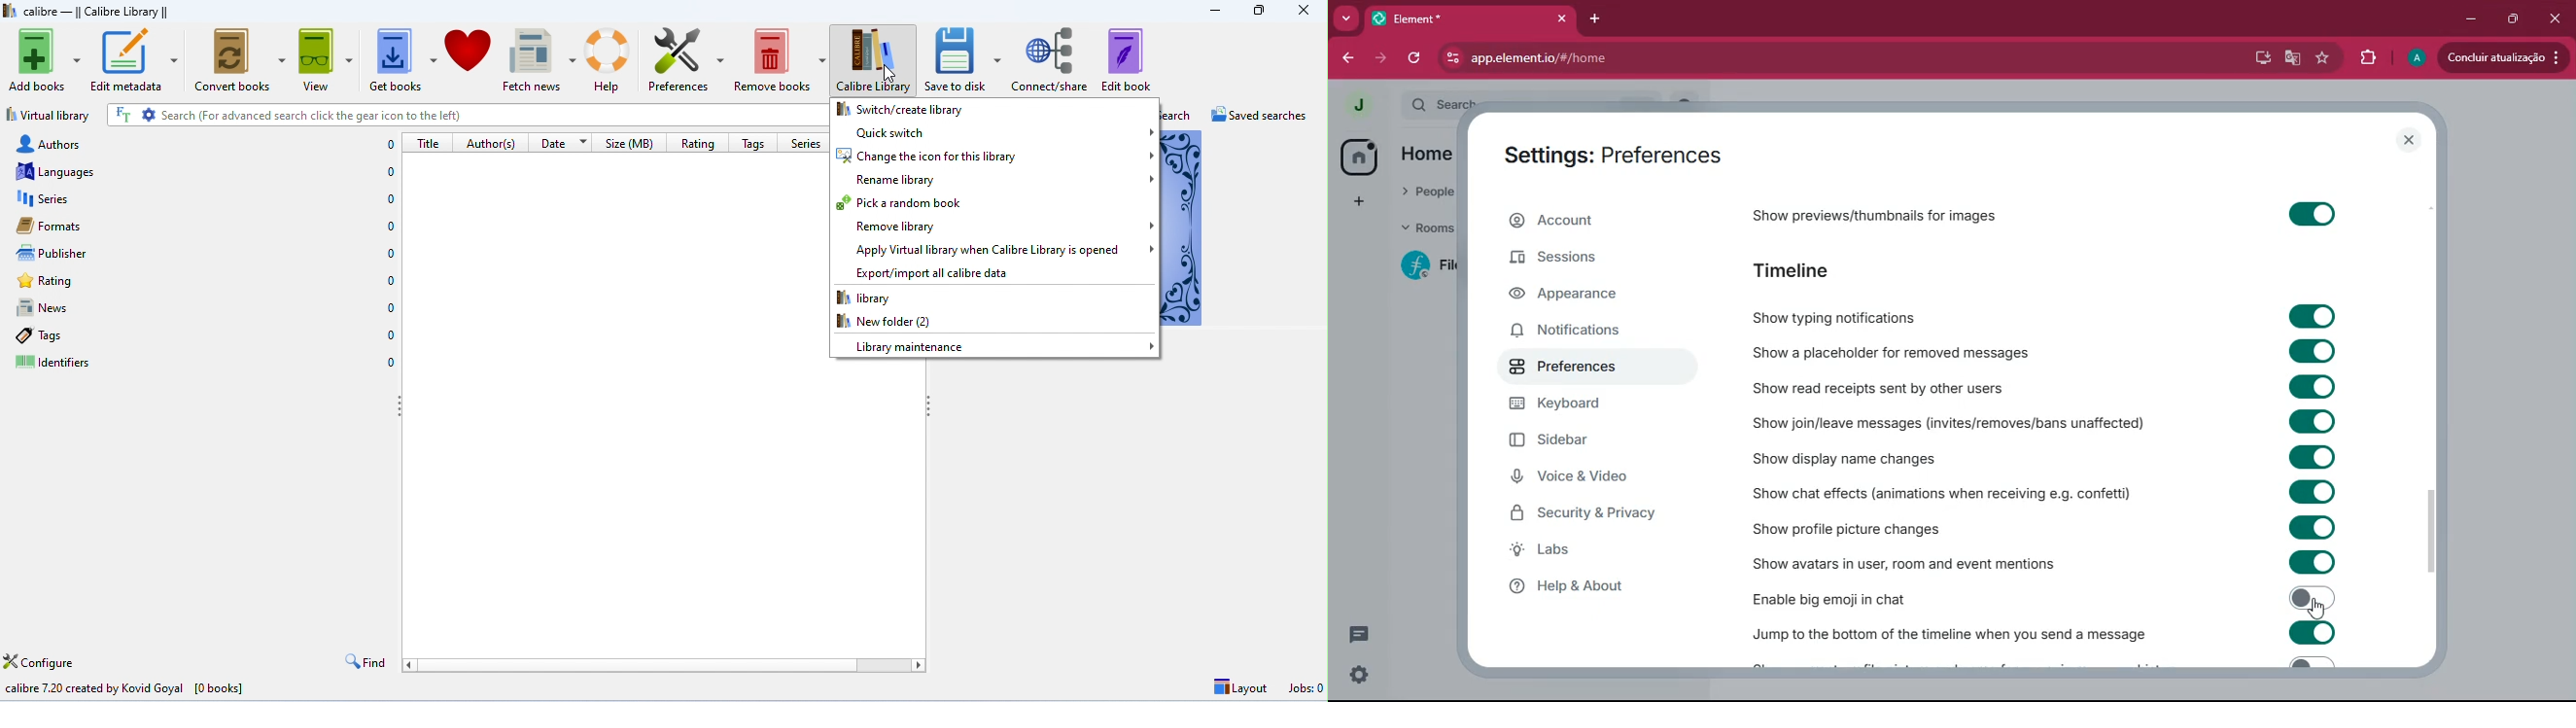 The height and width of the screenshot is (728, 2576). I want to click on google translate, so click(2291, 58).